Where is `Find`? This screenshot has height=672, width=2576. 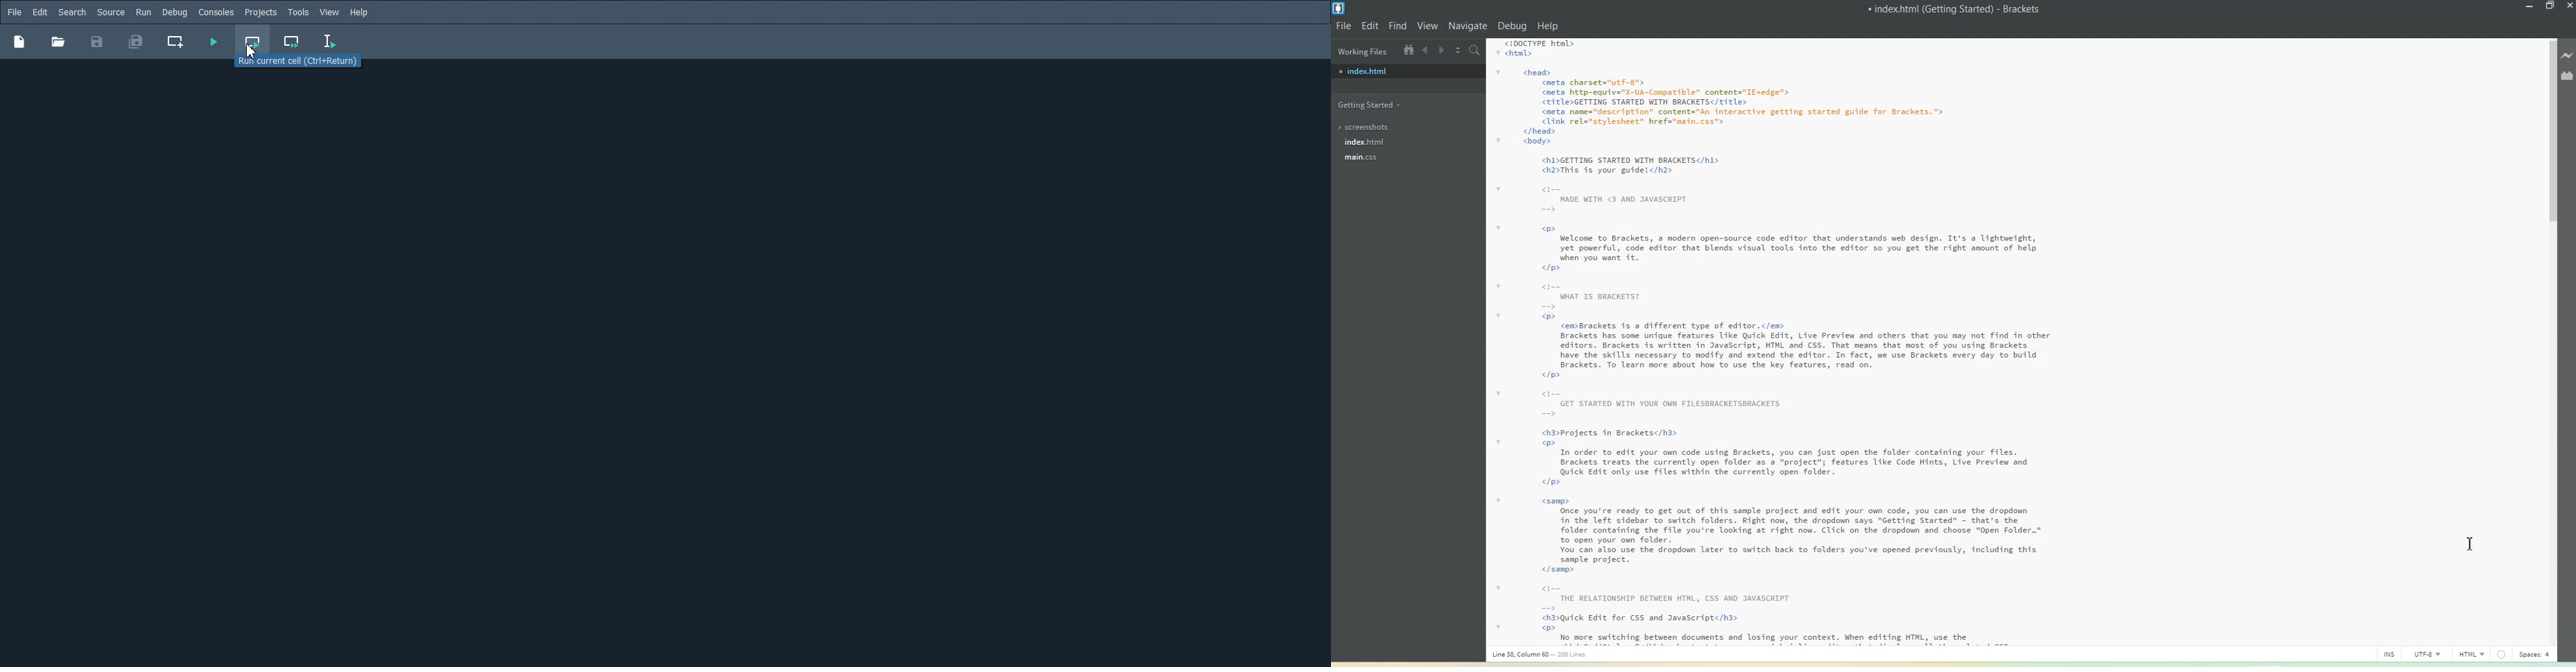 Find is located at coordinates (1397, 25).